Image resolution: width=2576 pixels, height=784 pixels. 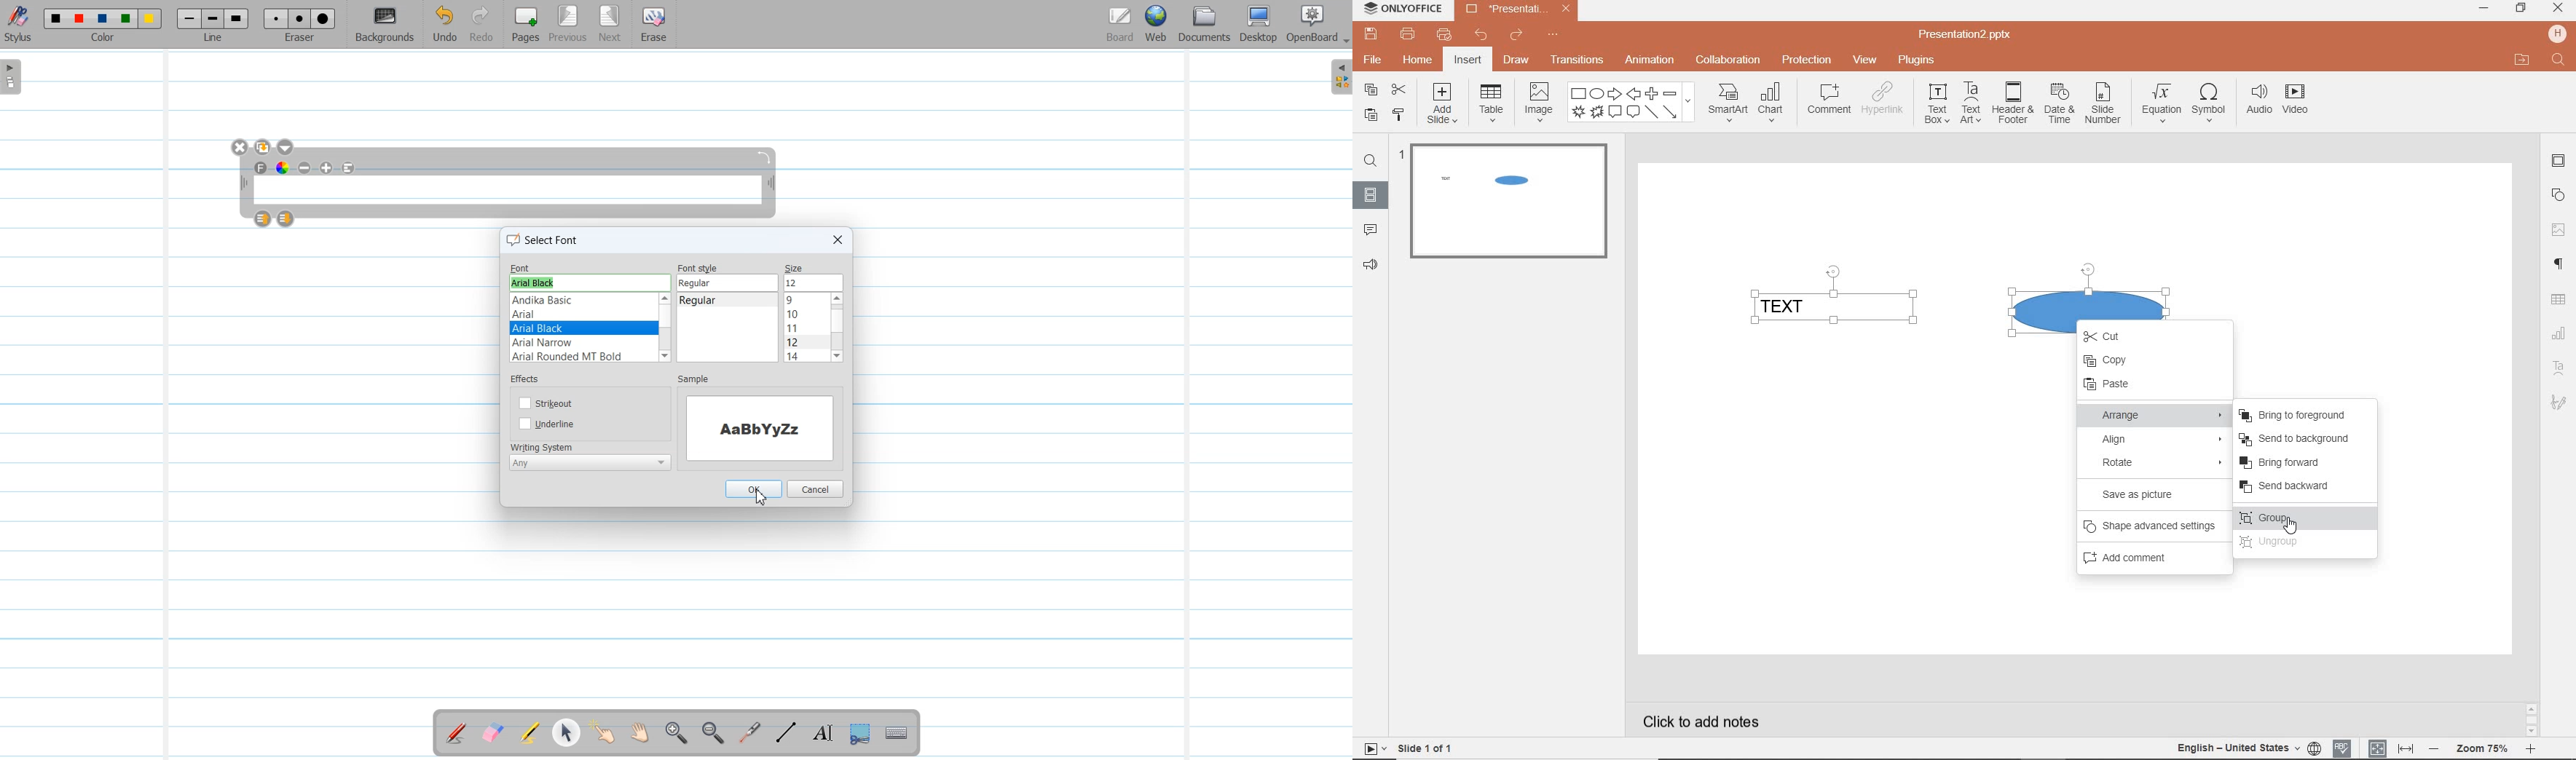 What do you see at coordinates (1519, 60) in the screenshot?
I see `draw` at bounding box center [1519, 60].